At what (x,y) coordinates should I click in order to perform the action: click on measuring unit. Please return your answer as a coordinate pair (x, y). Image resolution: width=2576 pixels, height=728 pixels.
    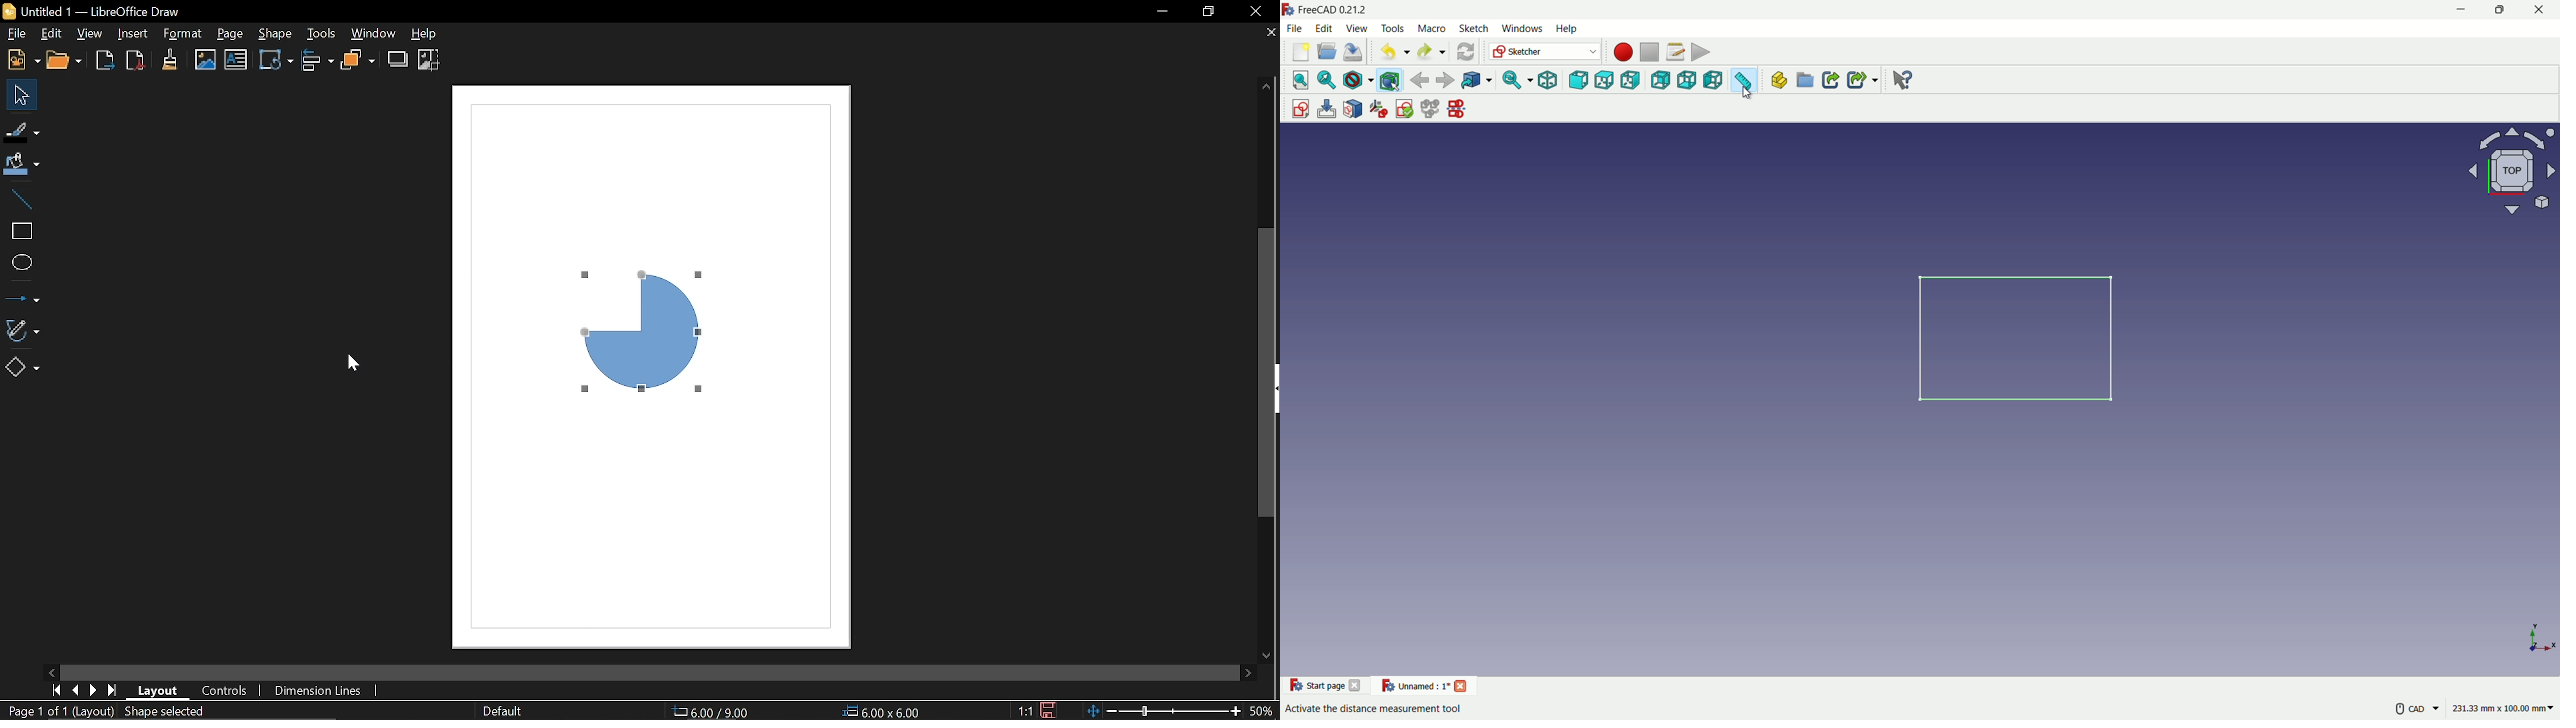
    Looking at the image, I should click on (2500, 710).